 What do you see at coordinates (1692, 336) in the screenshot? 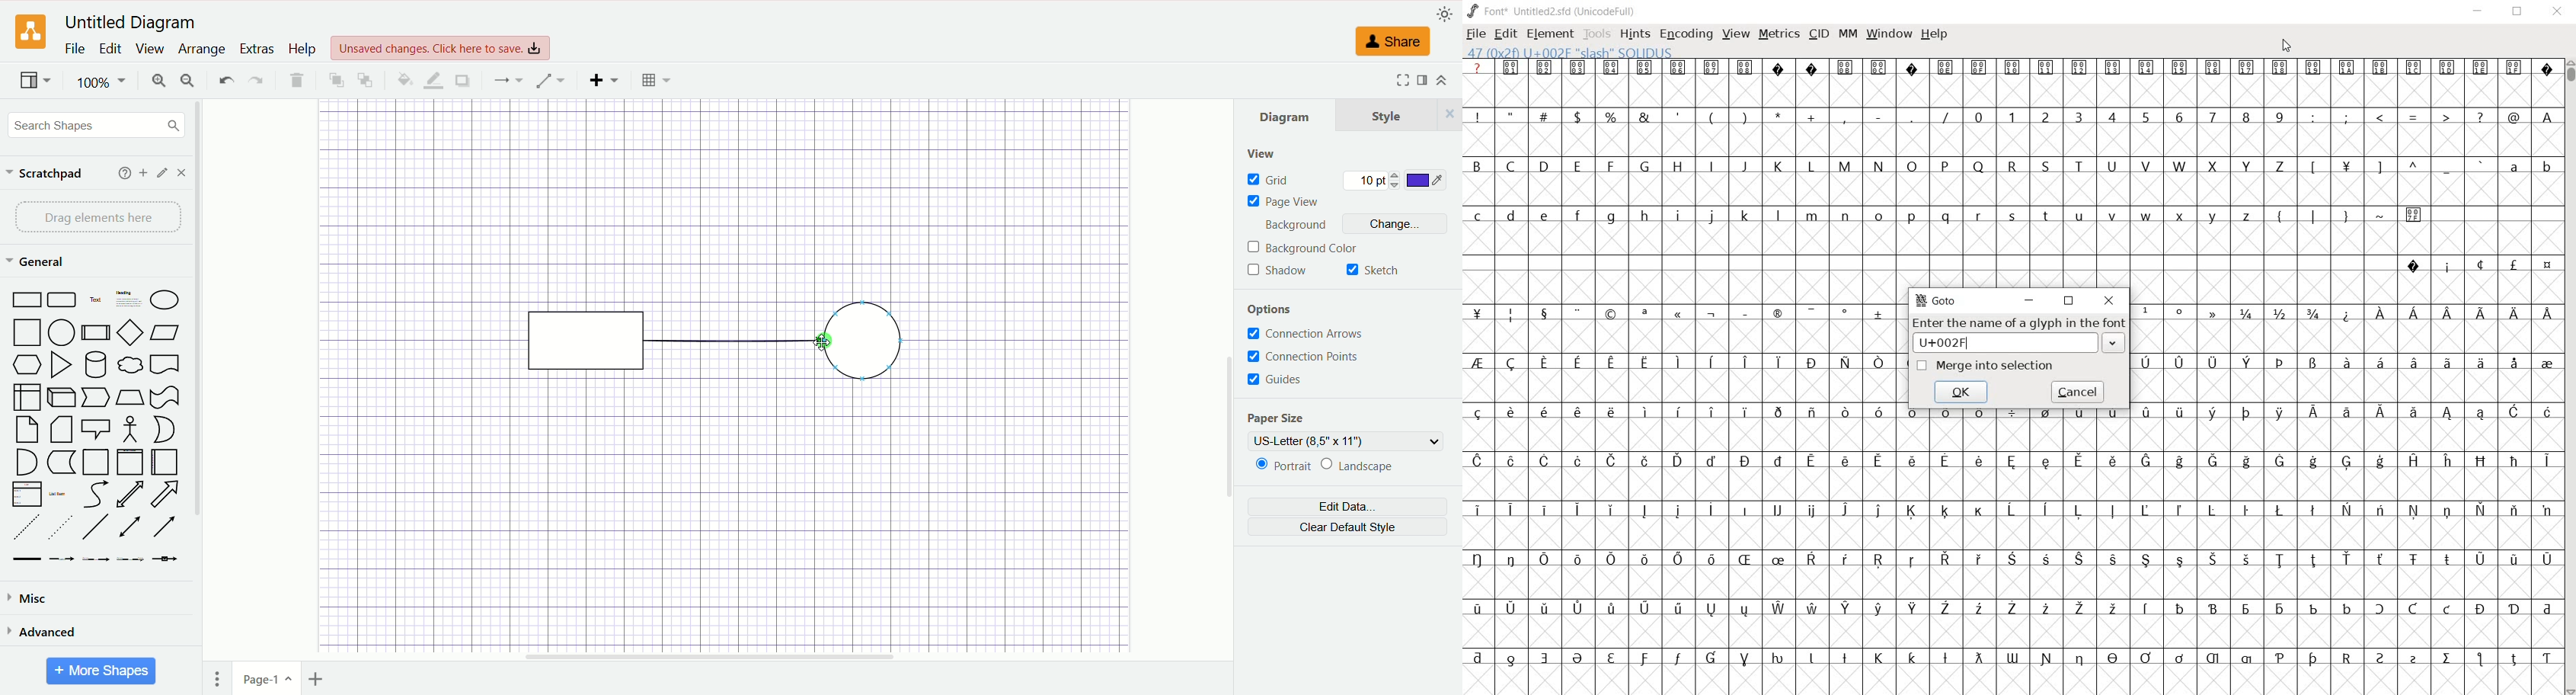
I see `empty cells` at bounding box center [1692, 336].